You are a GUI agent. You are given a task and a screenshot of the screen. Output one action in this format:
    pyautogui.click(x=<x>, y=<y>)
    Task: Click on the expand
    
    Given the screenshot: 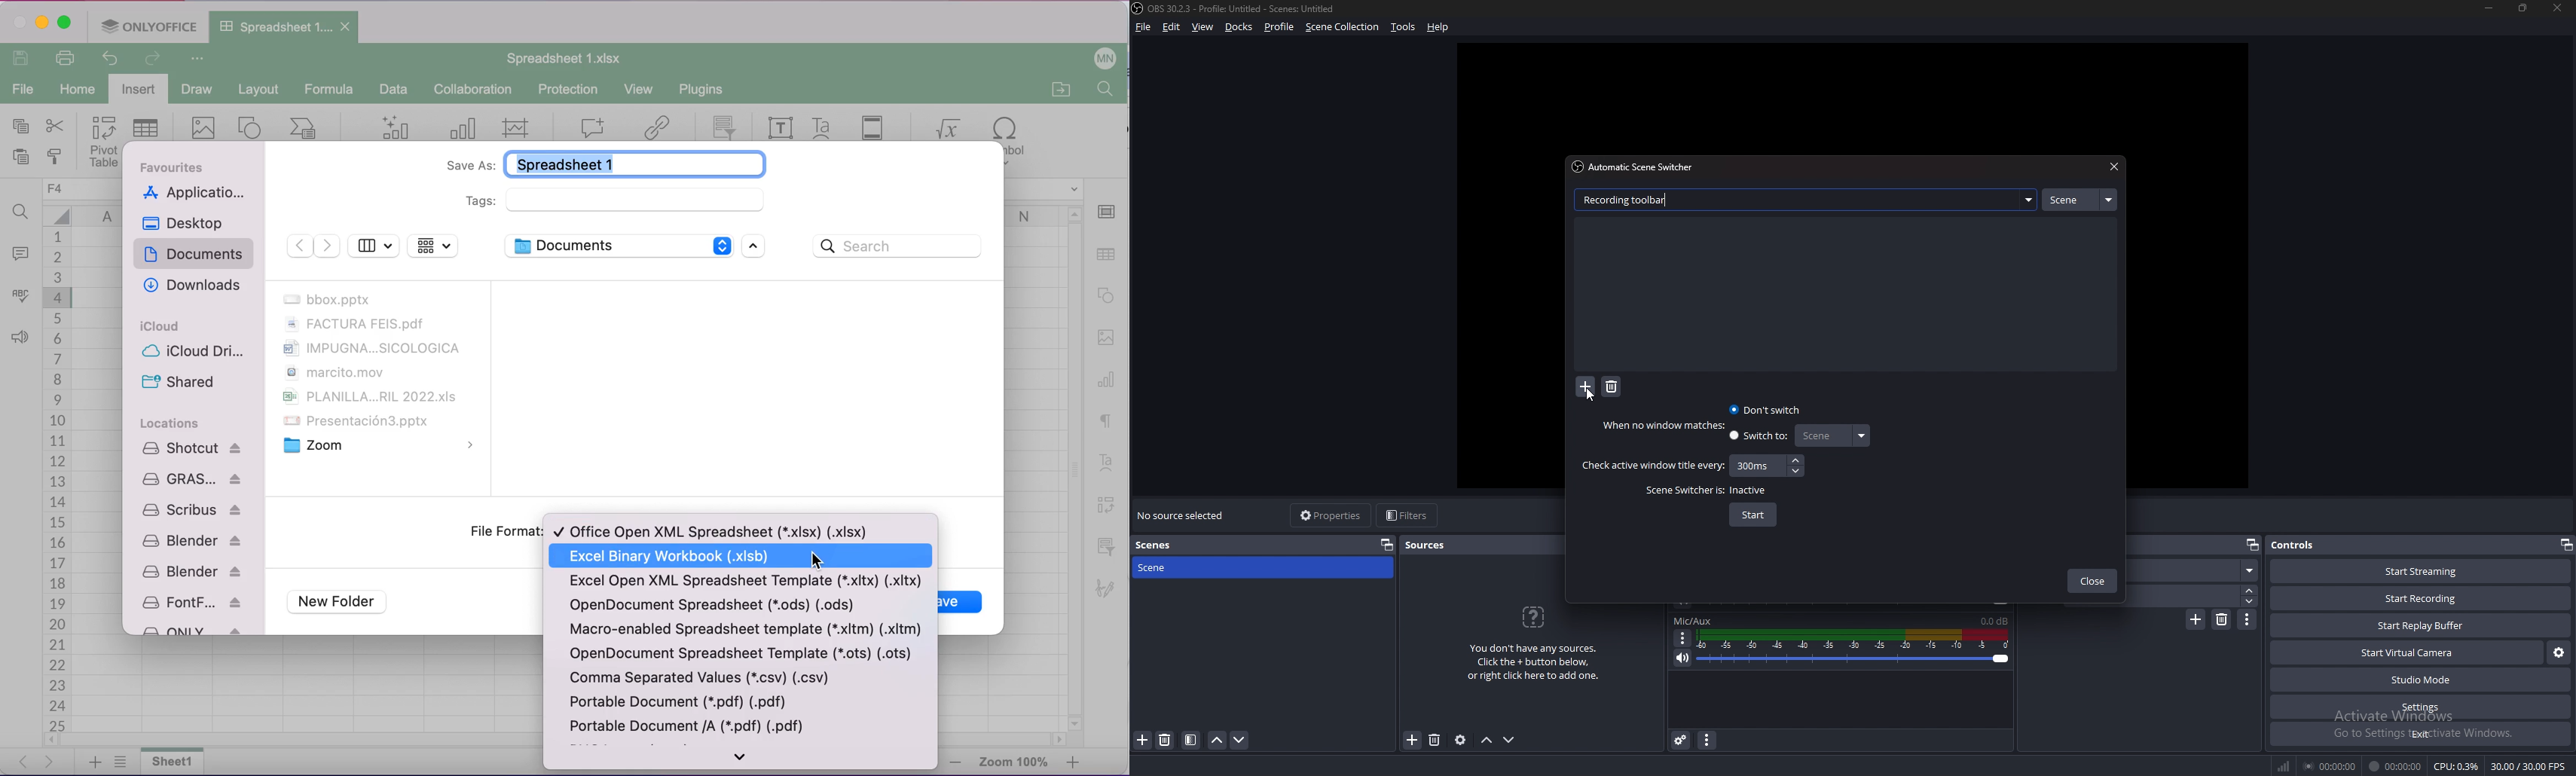 What is the action you would take?
    pyautogui.click(x=2028, y=200)
    